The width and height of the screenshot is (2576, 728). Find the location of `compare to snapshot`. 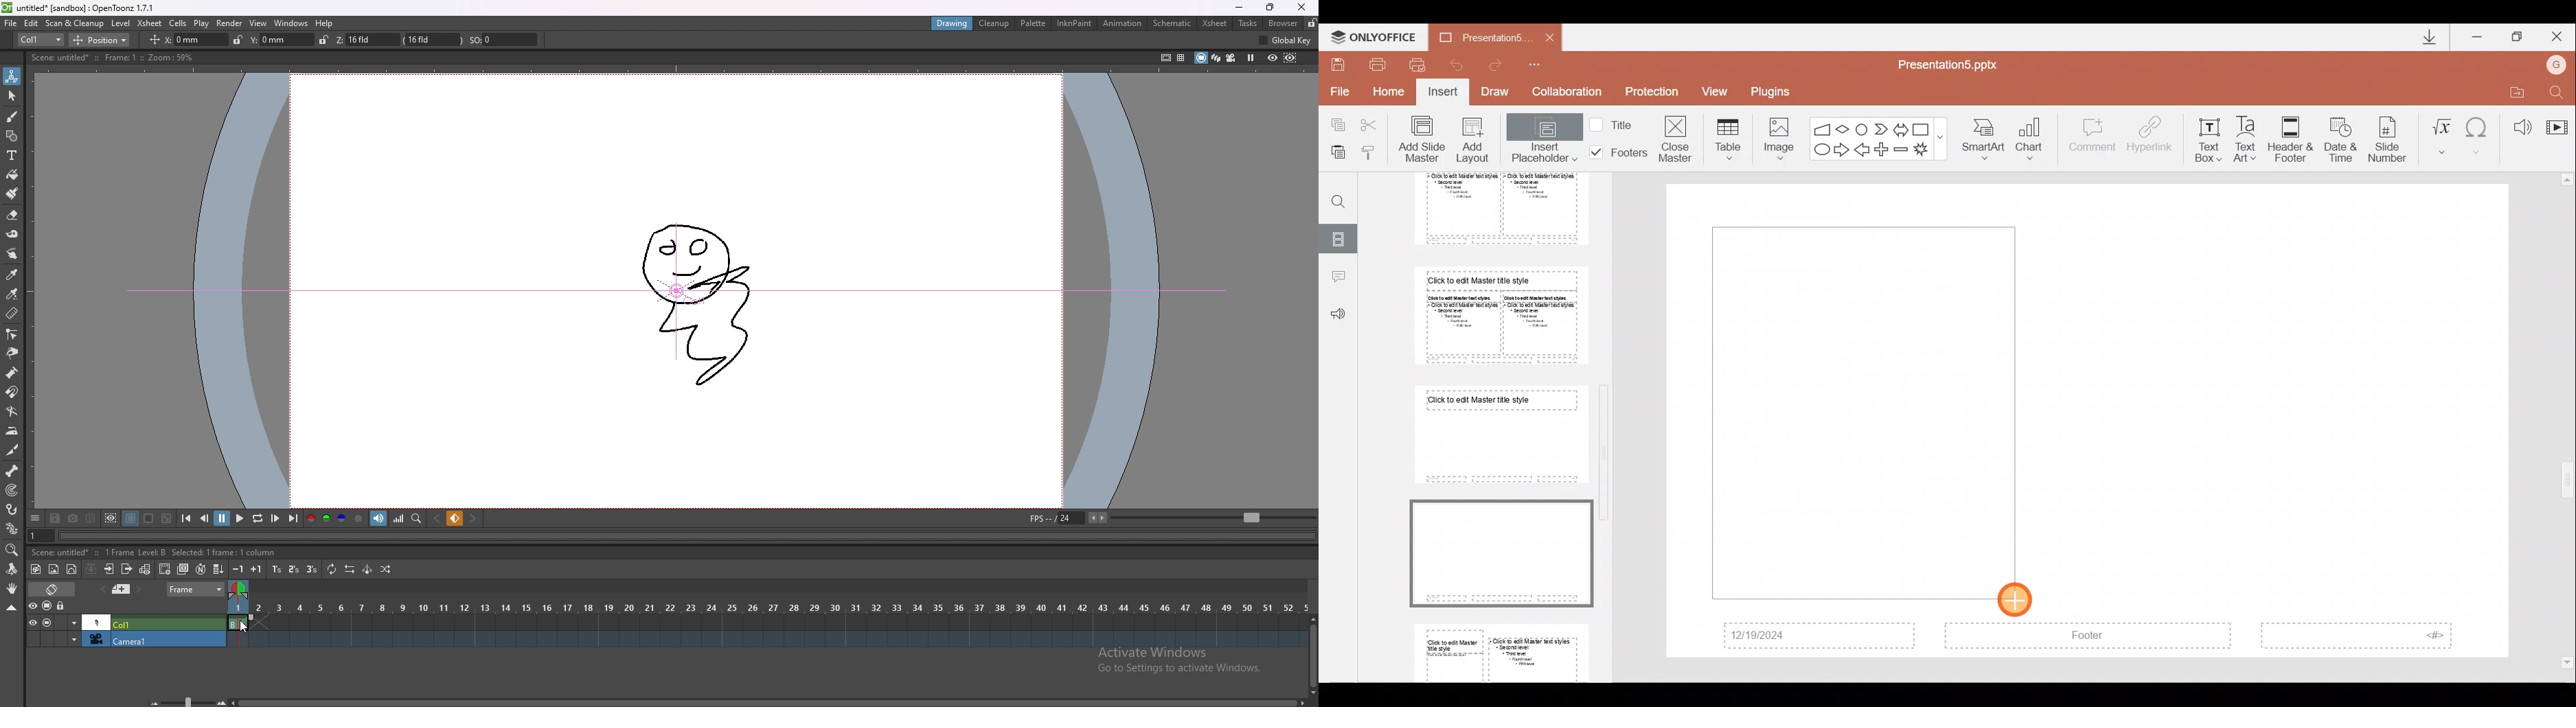

compare to snapshot is located at coordinates (91, 518).